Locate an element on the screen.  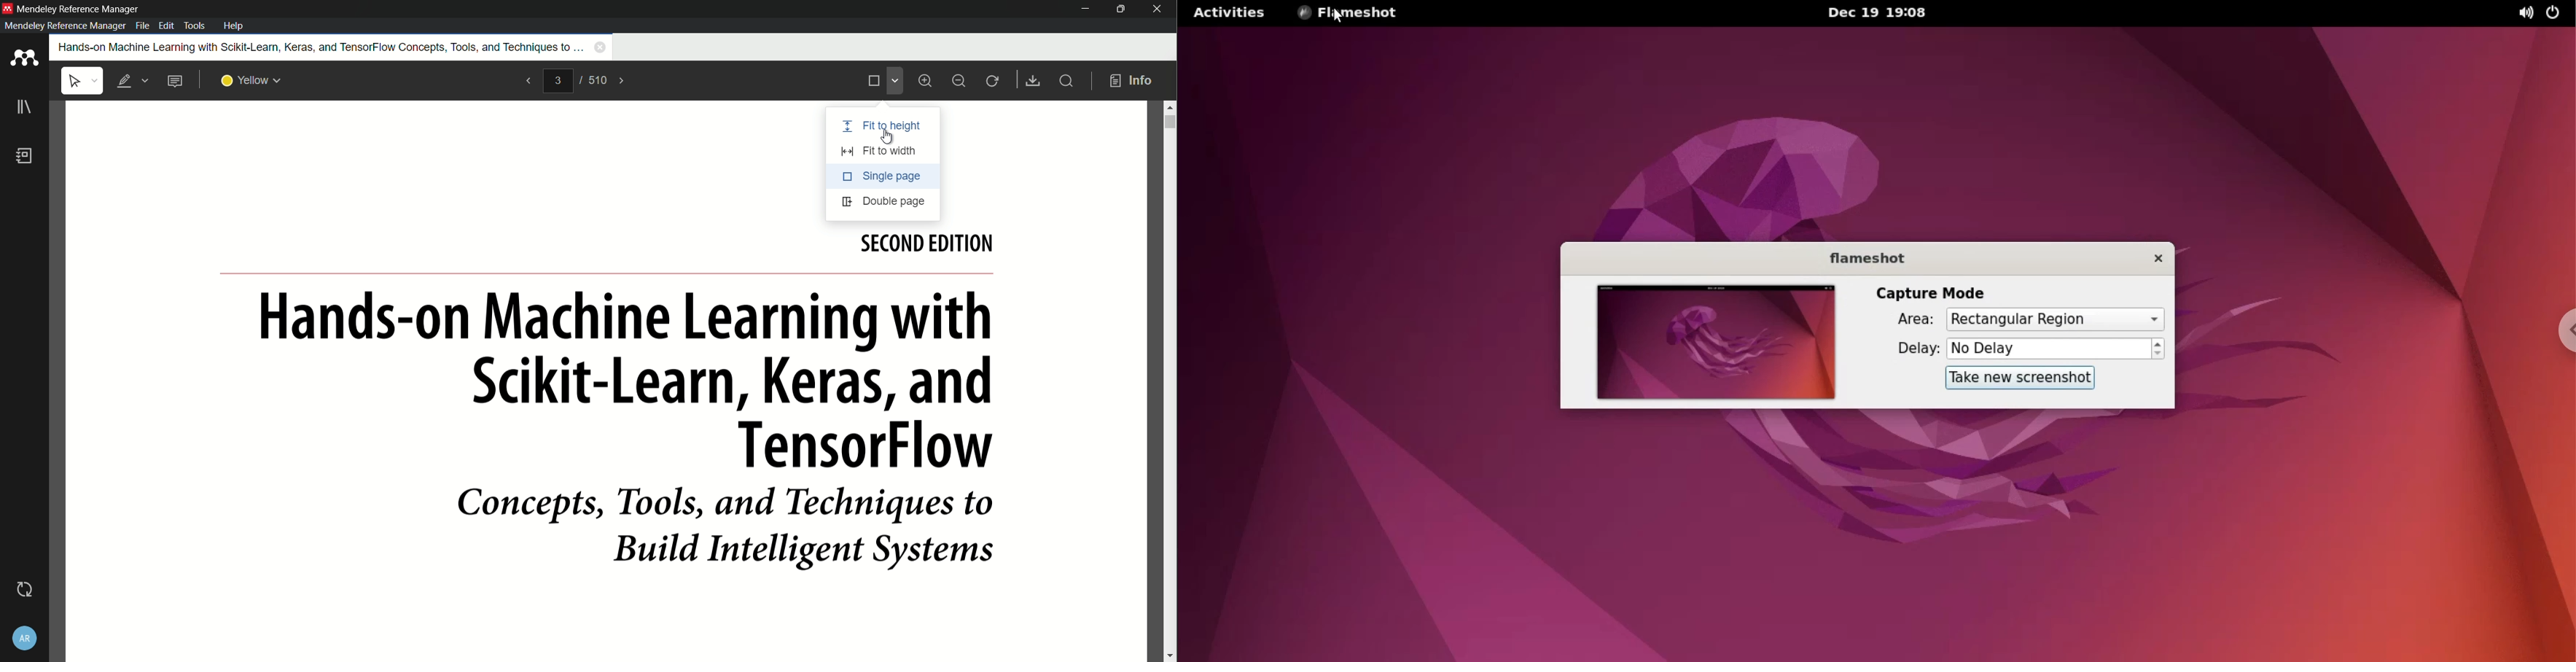
mendeley reference manager is located at coordinates (65, 26).